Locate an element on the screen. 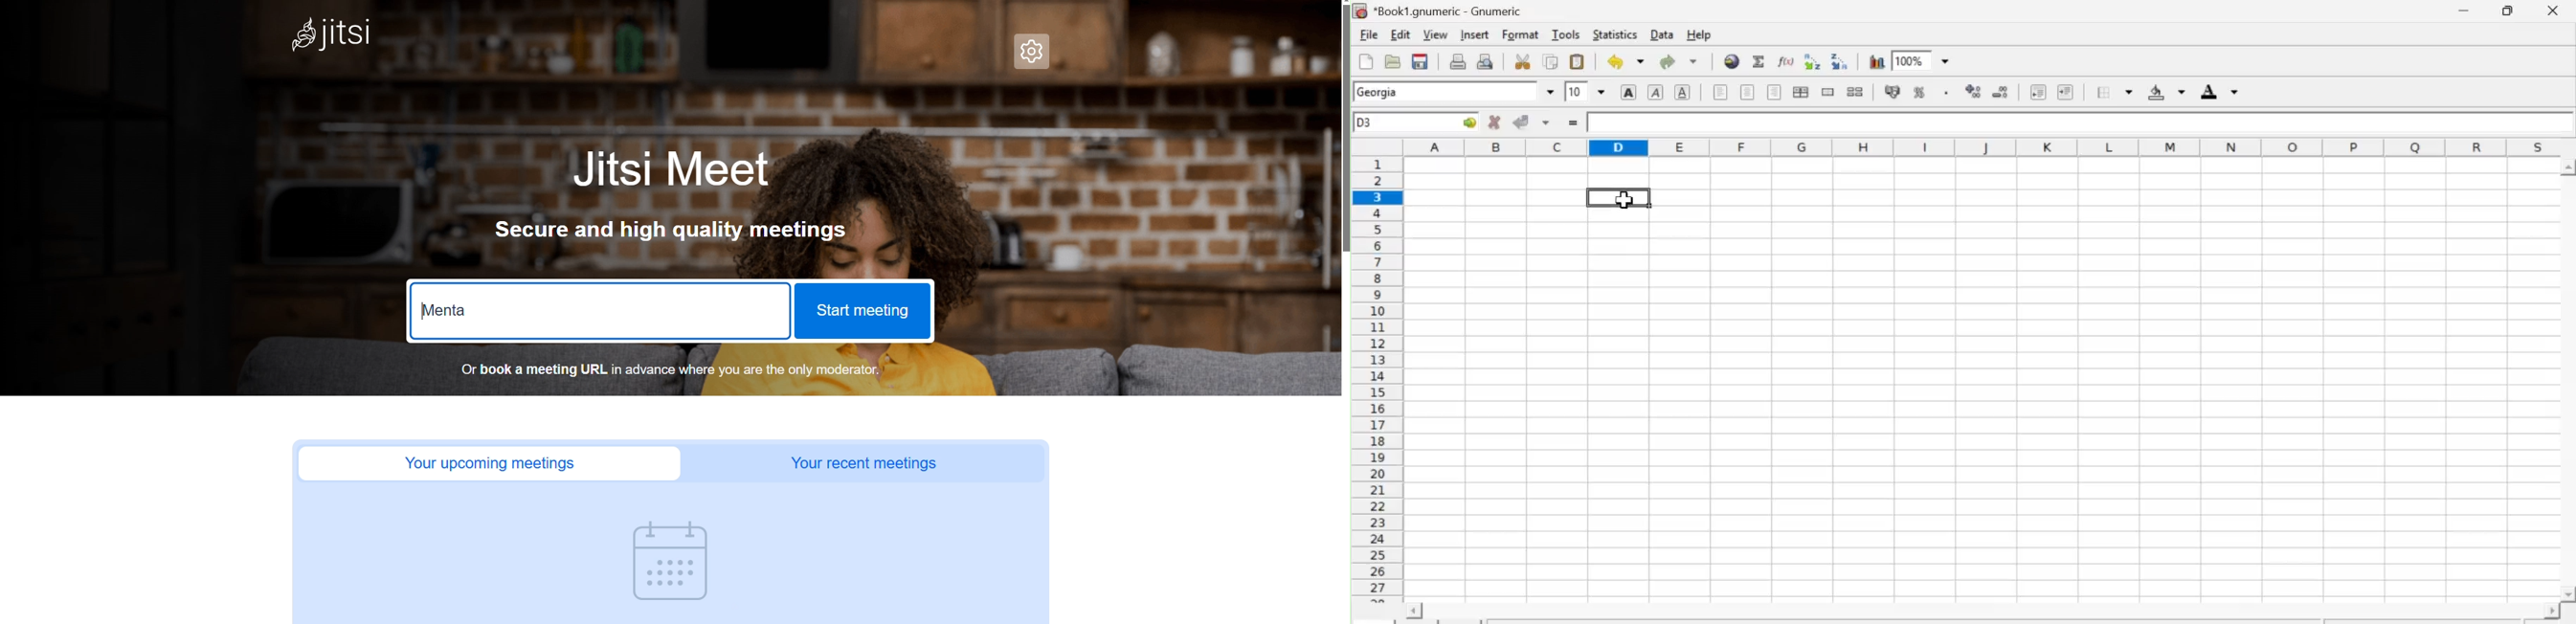 This screenshot has width=2576, height=644. Hyperlink is located at coordinates (1732, 62).